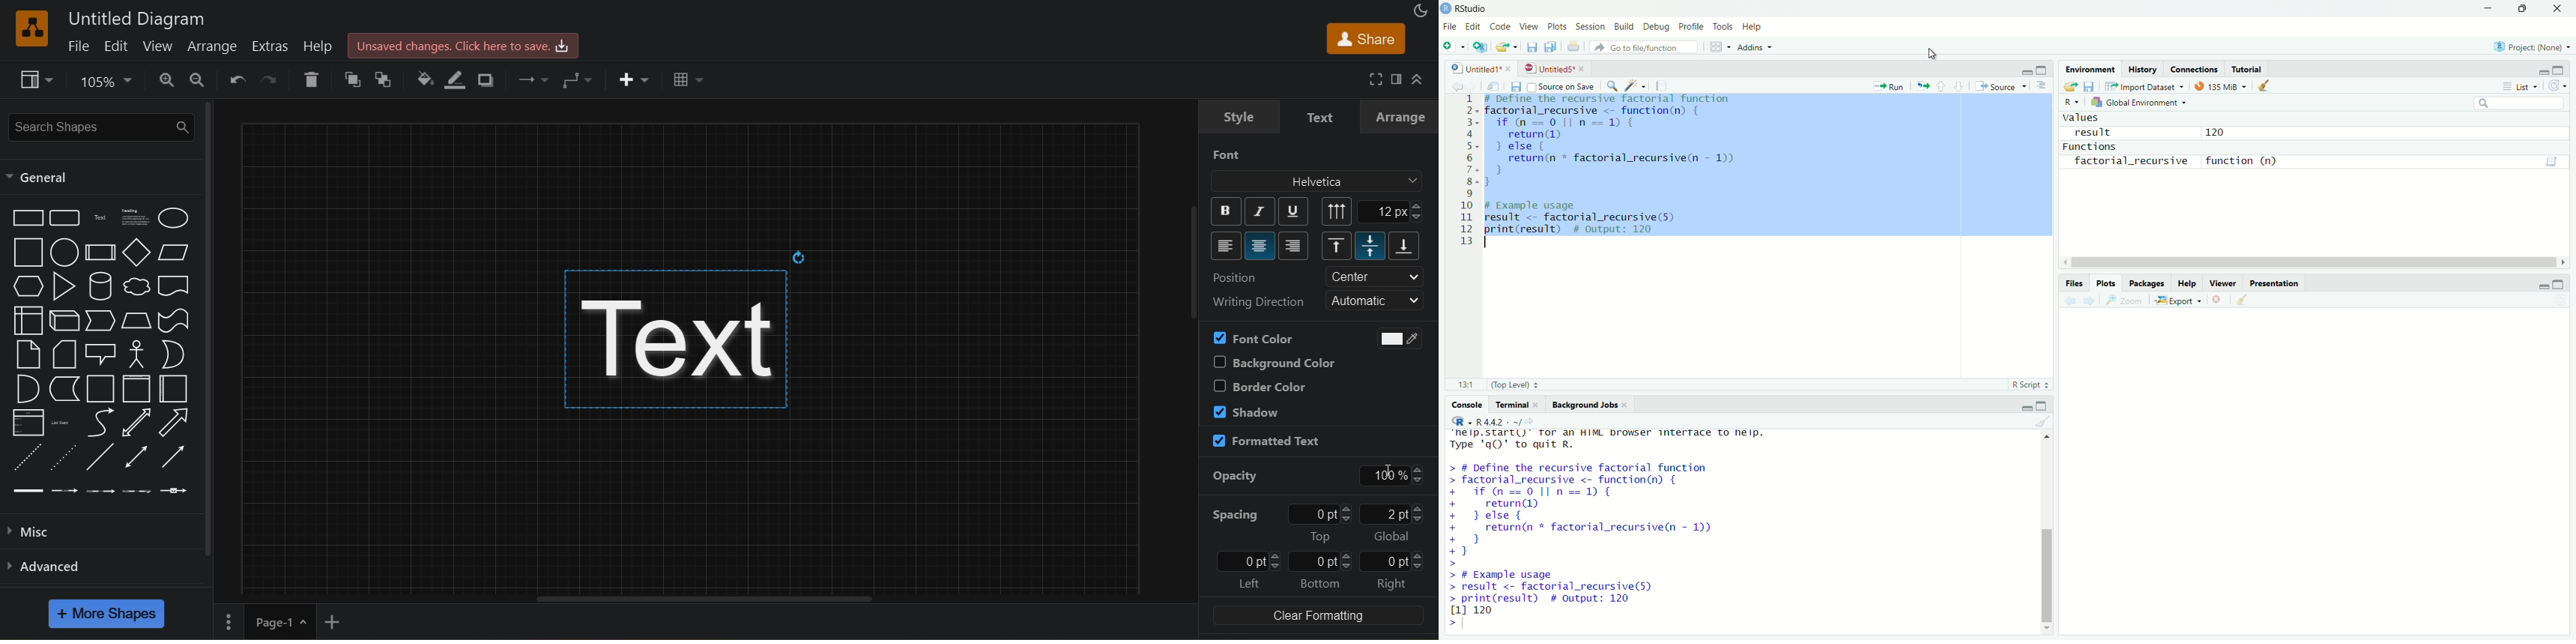  I want to click on Minimize, so click(2486, 9).